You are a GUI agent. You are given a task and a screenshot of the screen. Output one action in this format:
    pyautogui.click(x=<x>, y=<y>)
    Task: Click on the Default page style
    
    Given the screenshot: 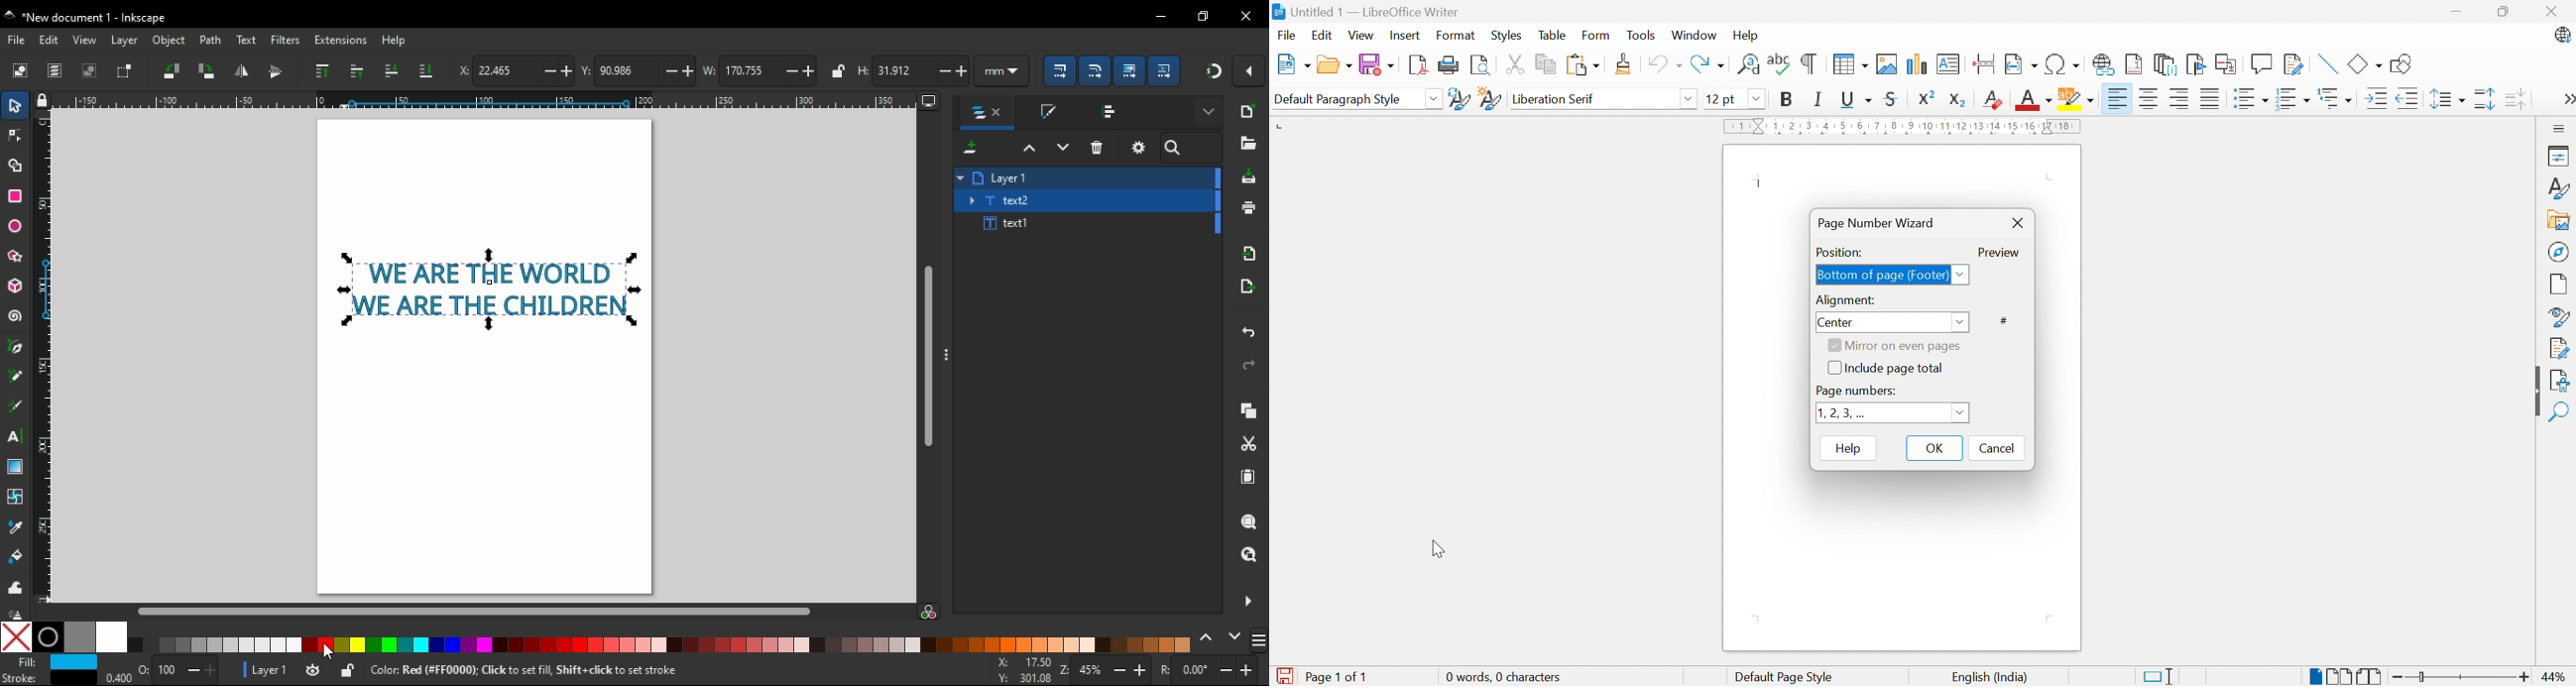 What is the action you would take?
    pyautogui.click(x=1786, y=677)
    